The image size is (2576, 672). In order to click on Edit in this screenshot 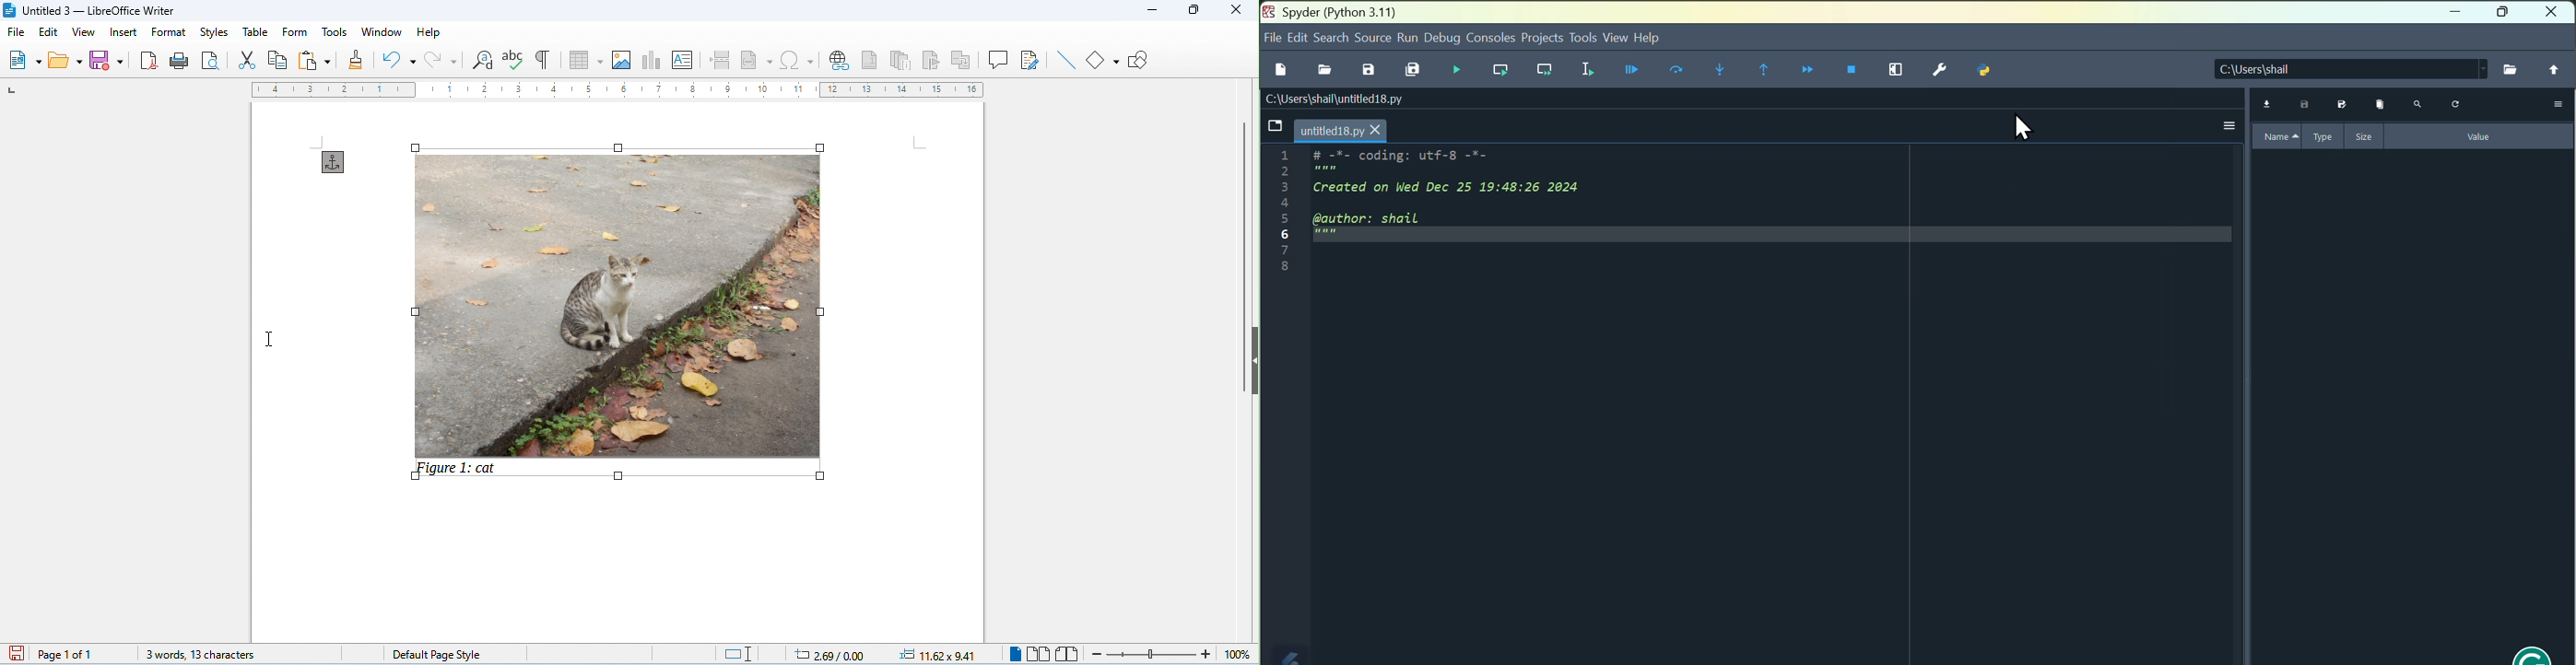, I will do `click(1297, 38)`.